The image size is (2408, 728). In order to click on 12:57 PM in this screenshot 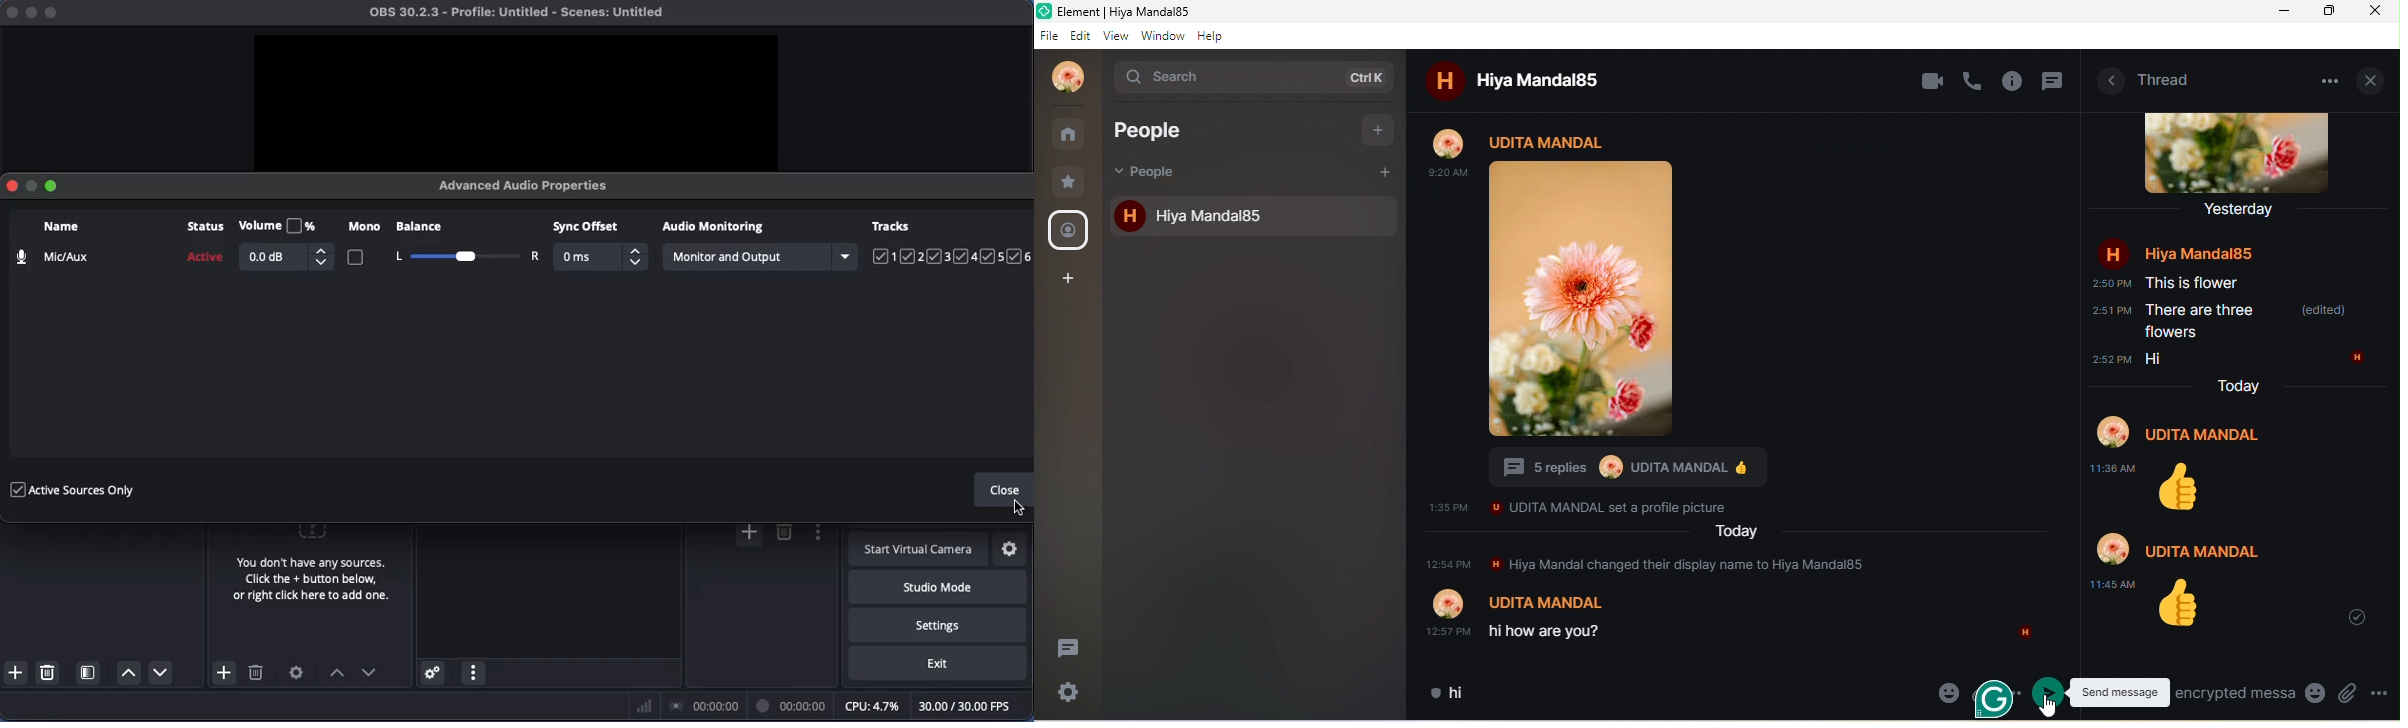, I will do `click(1447, 564)`.